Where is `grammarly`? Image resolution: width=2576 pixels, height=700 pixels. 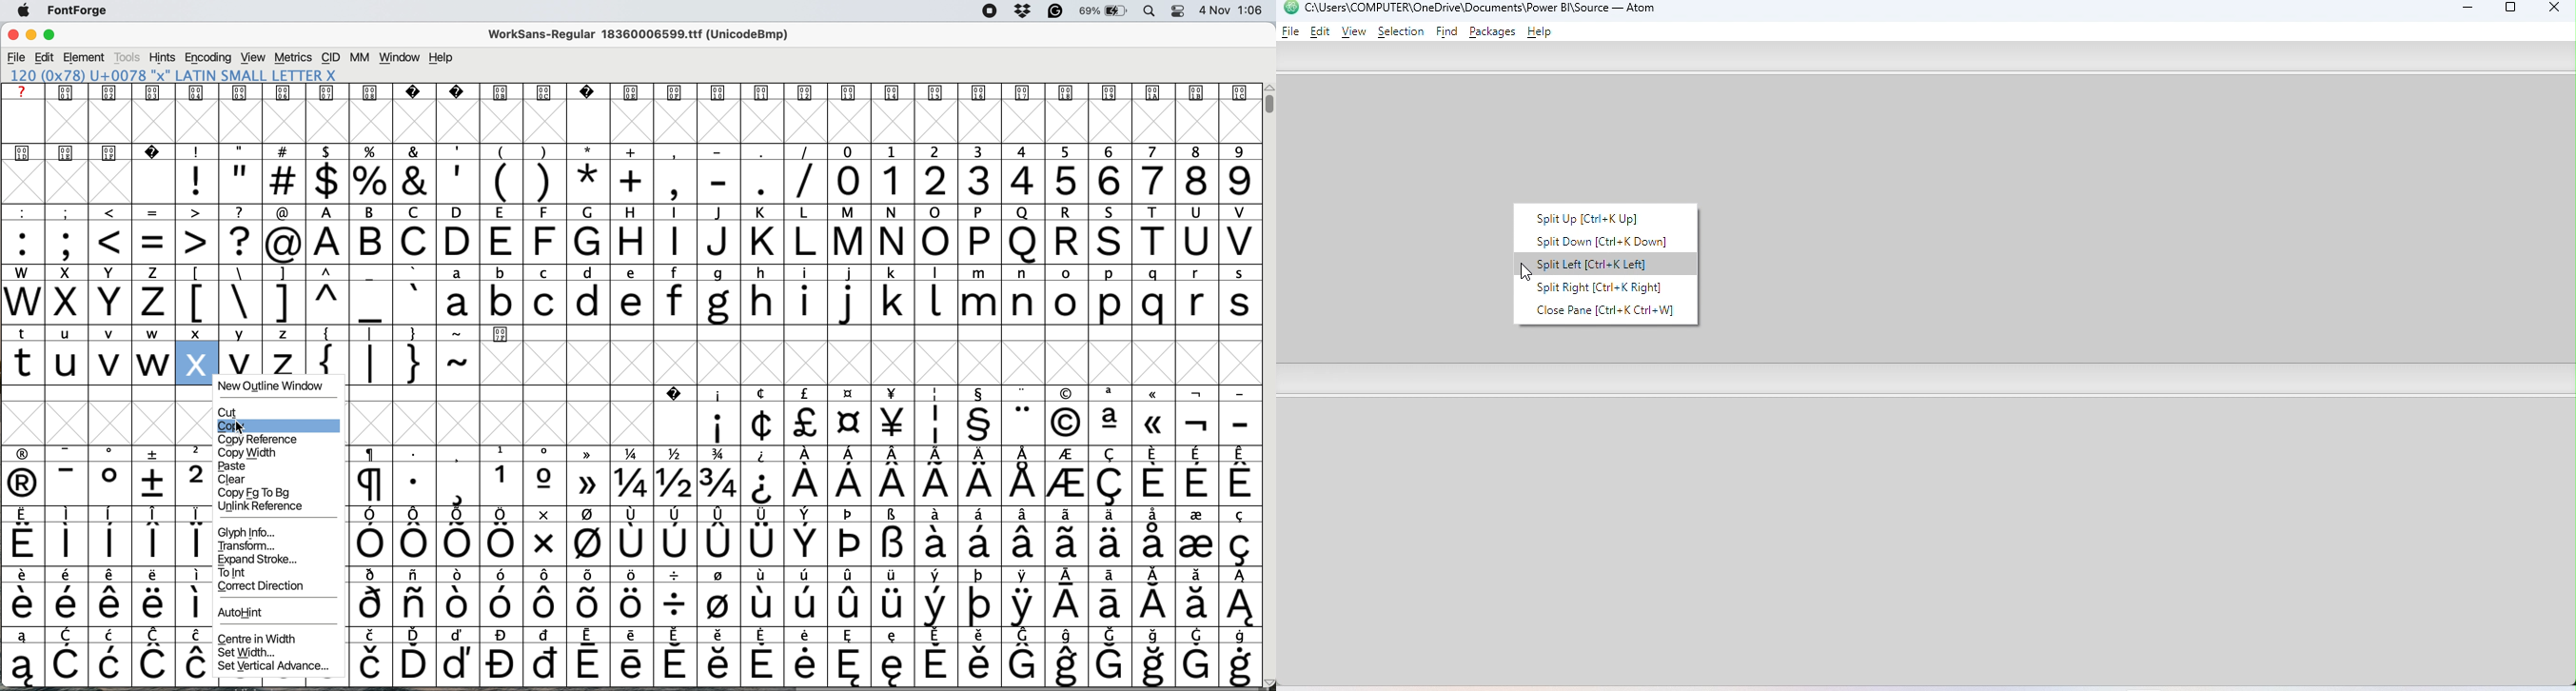 grammarly is located at coordinates (1054, 12).